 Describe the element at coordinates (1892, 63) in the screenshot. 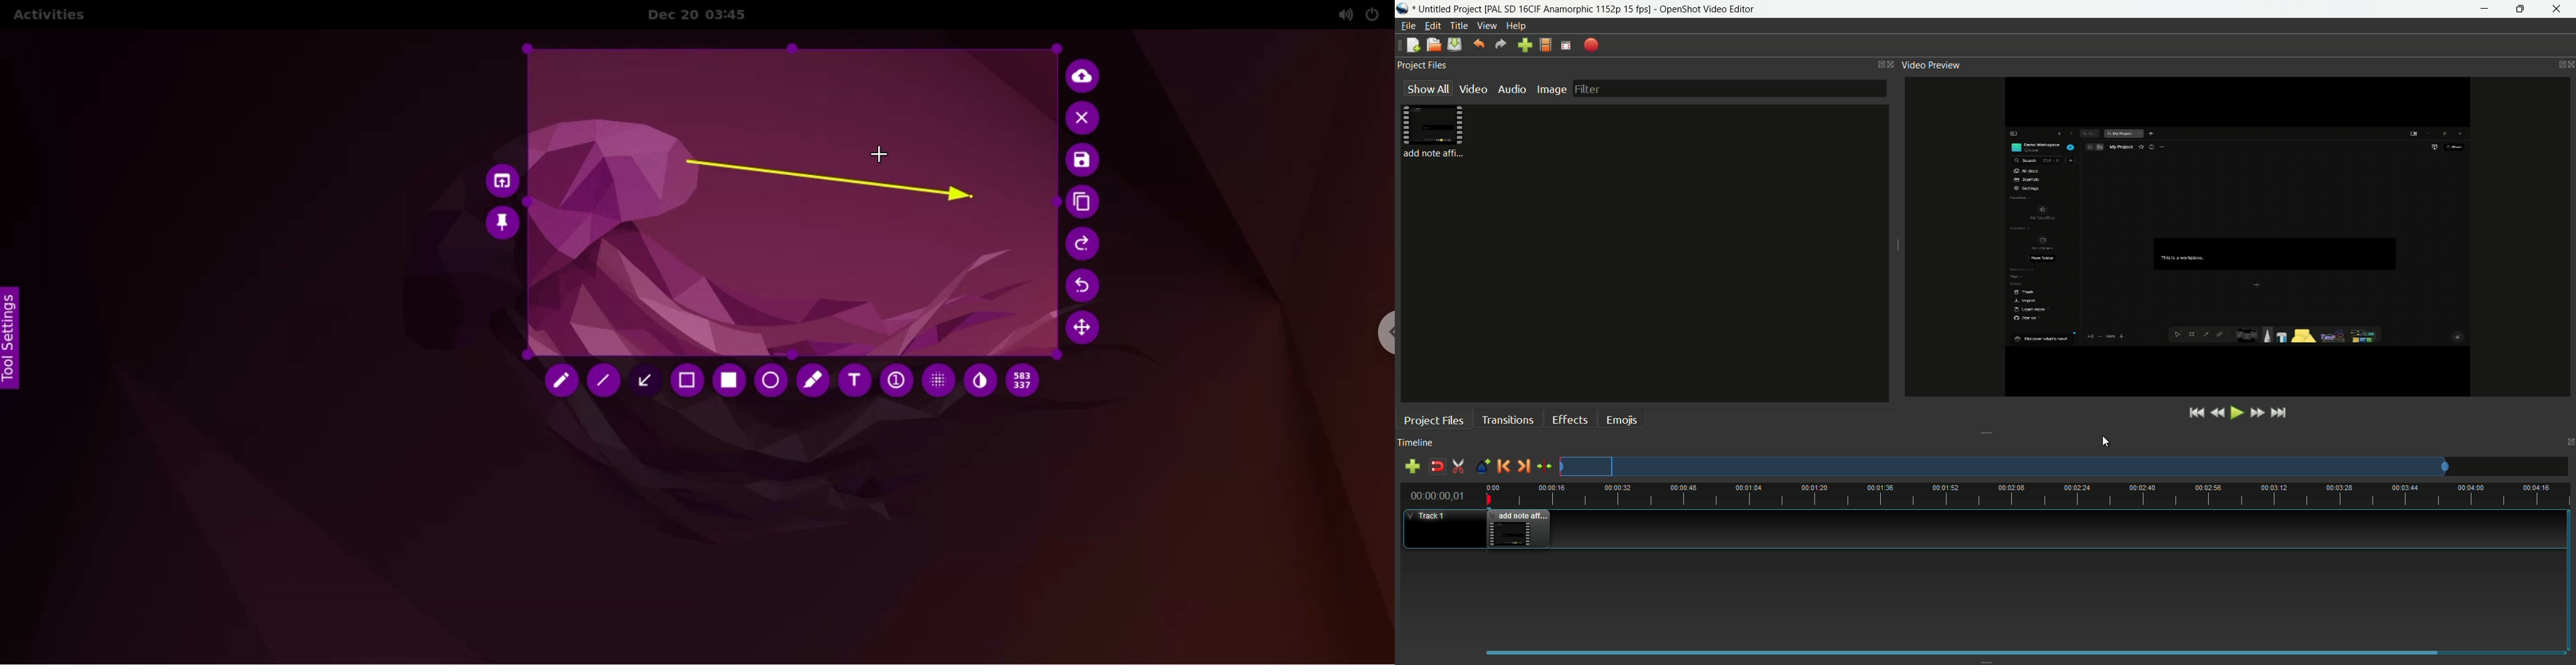

I see `close project files` at that location.